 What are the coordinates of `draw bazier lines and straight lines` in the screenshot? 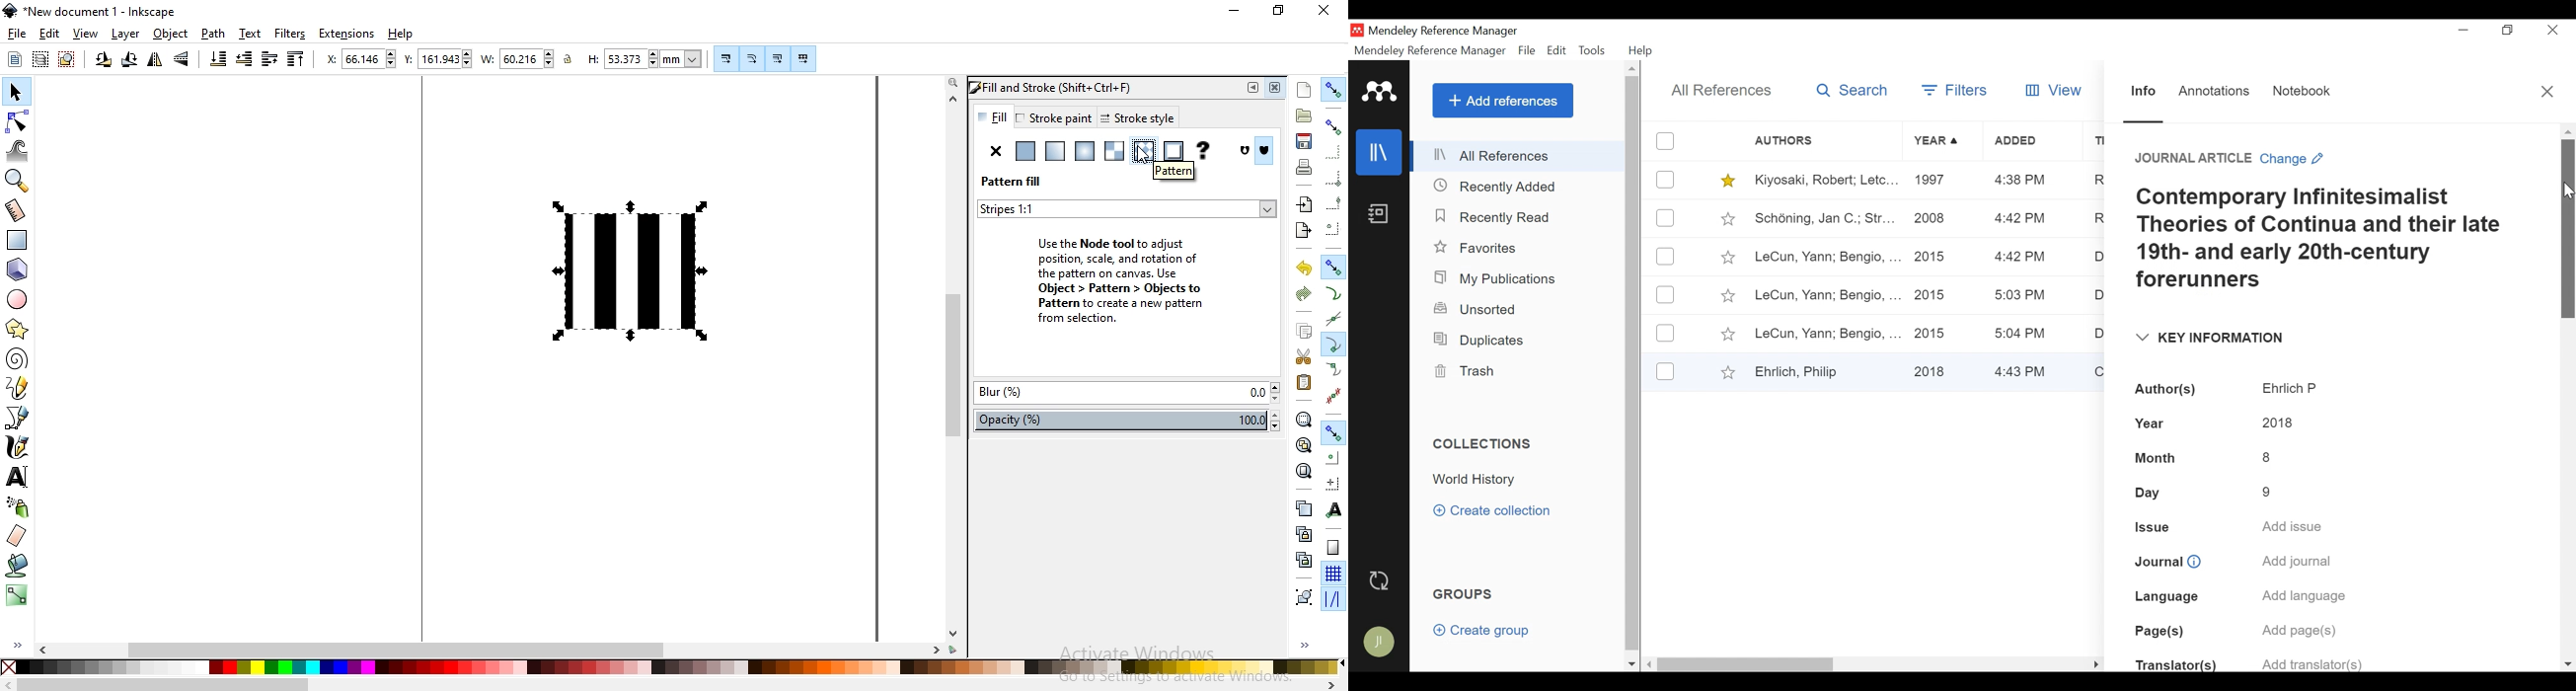 It's located at (18, 418).